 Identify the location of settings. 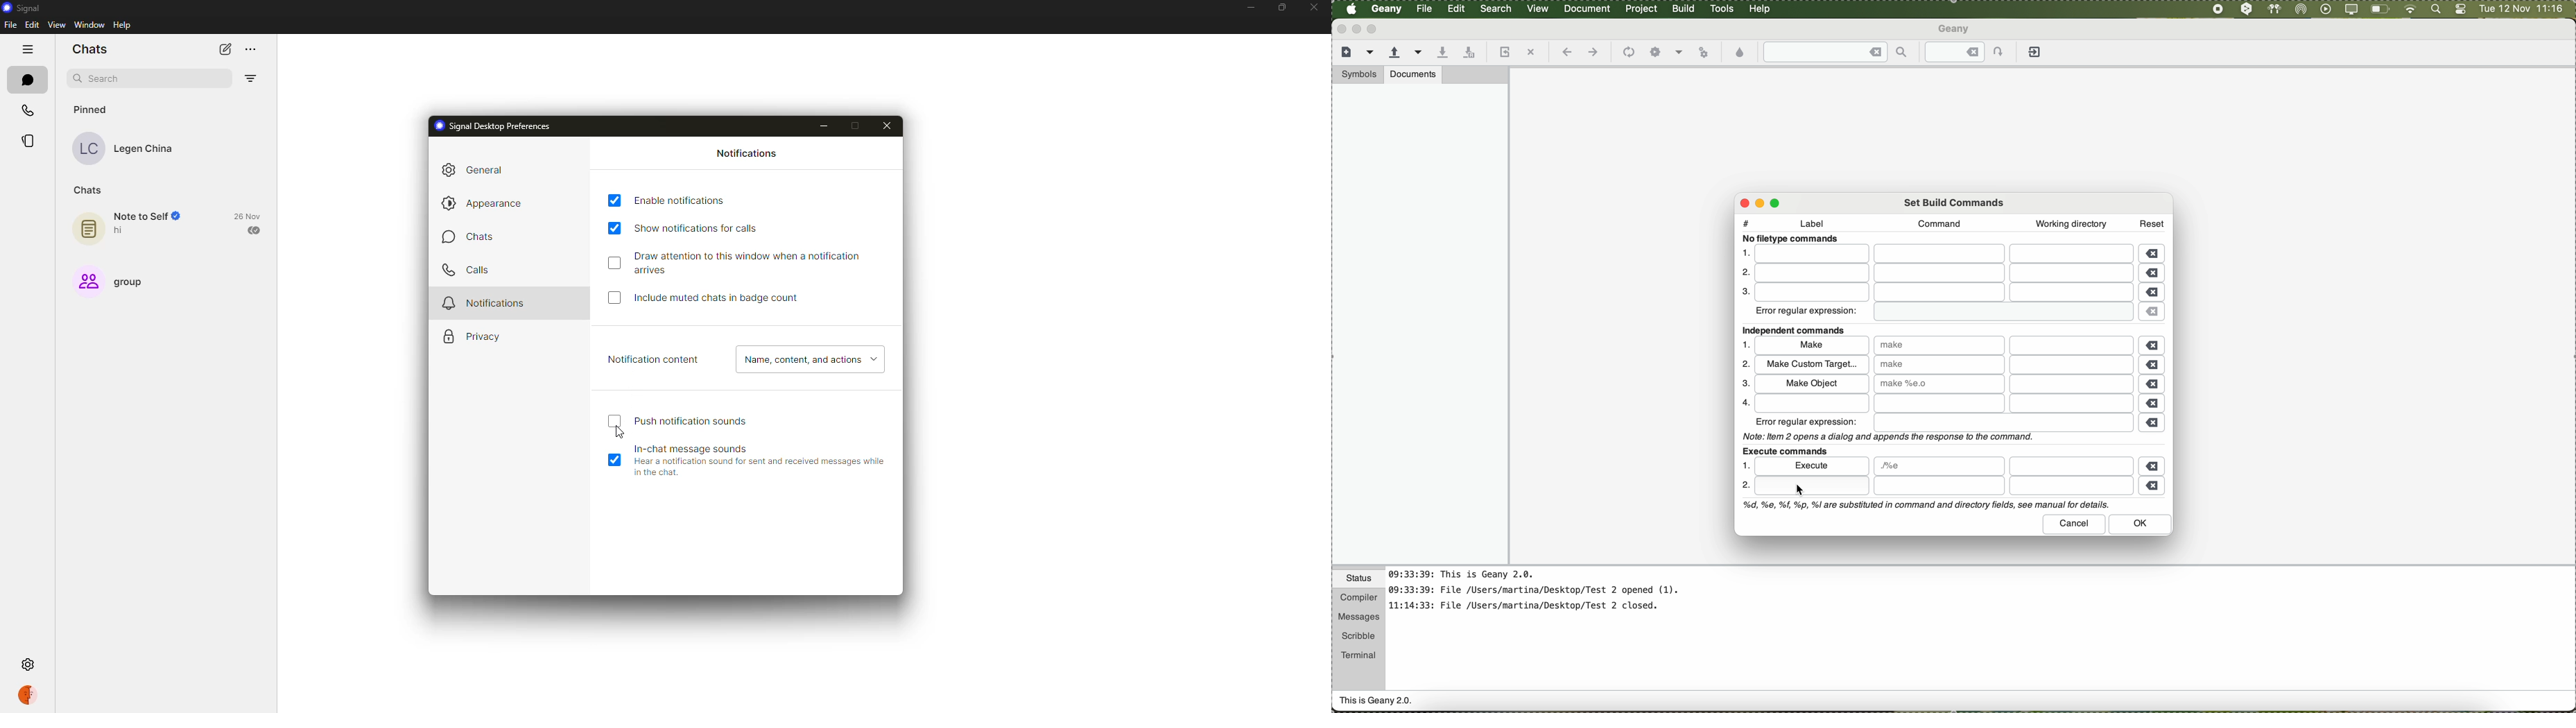
(30, 666).